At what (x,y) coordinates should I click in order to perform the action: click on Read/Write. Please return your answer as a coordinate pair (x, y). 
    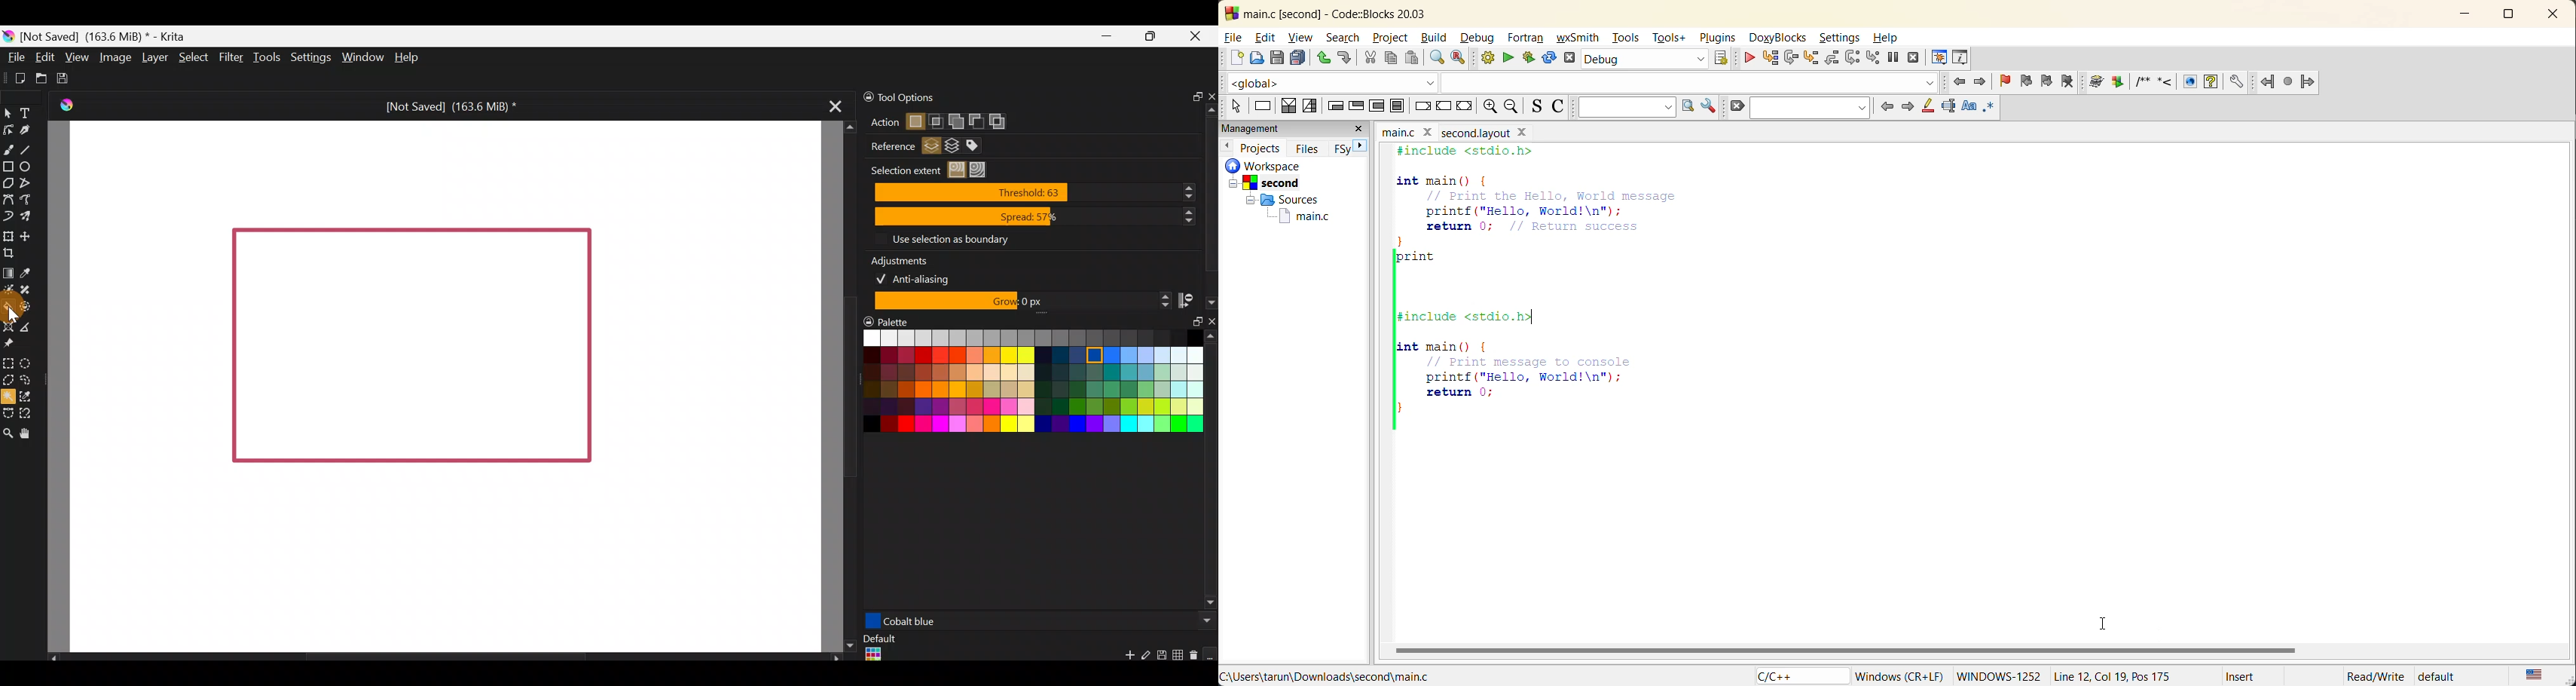
    Looking at the image, I should click on (2375, 675).